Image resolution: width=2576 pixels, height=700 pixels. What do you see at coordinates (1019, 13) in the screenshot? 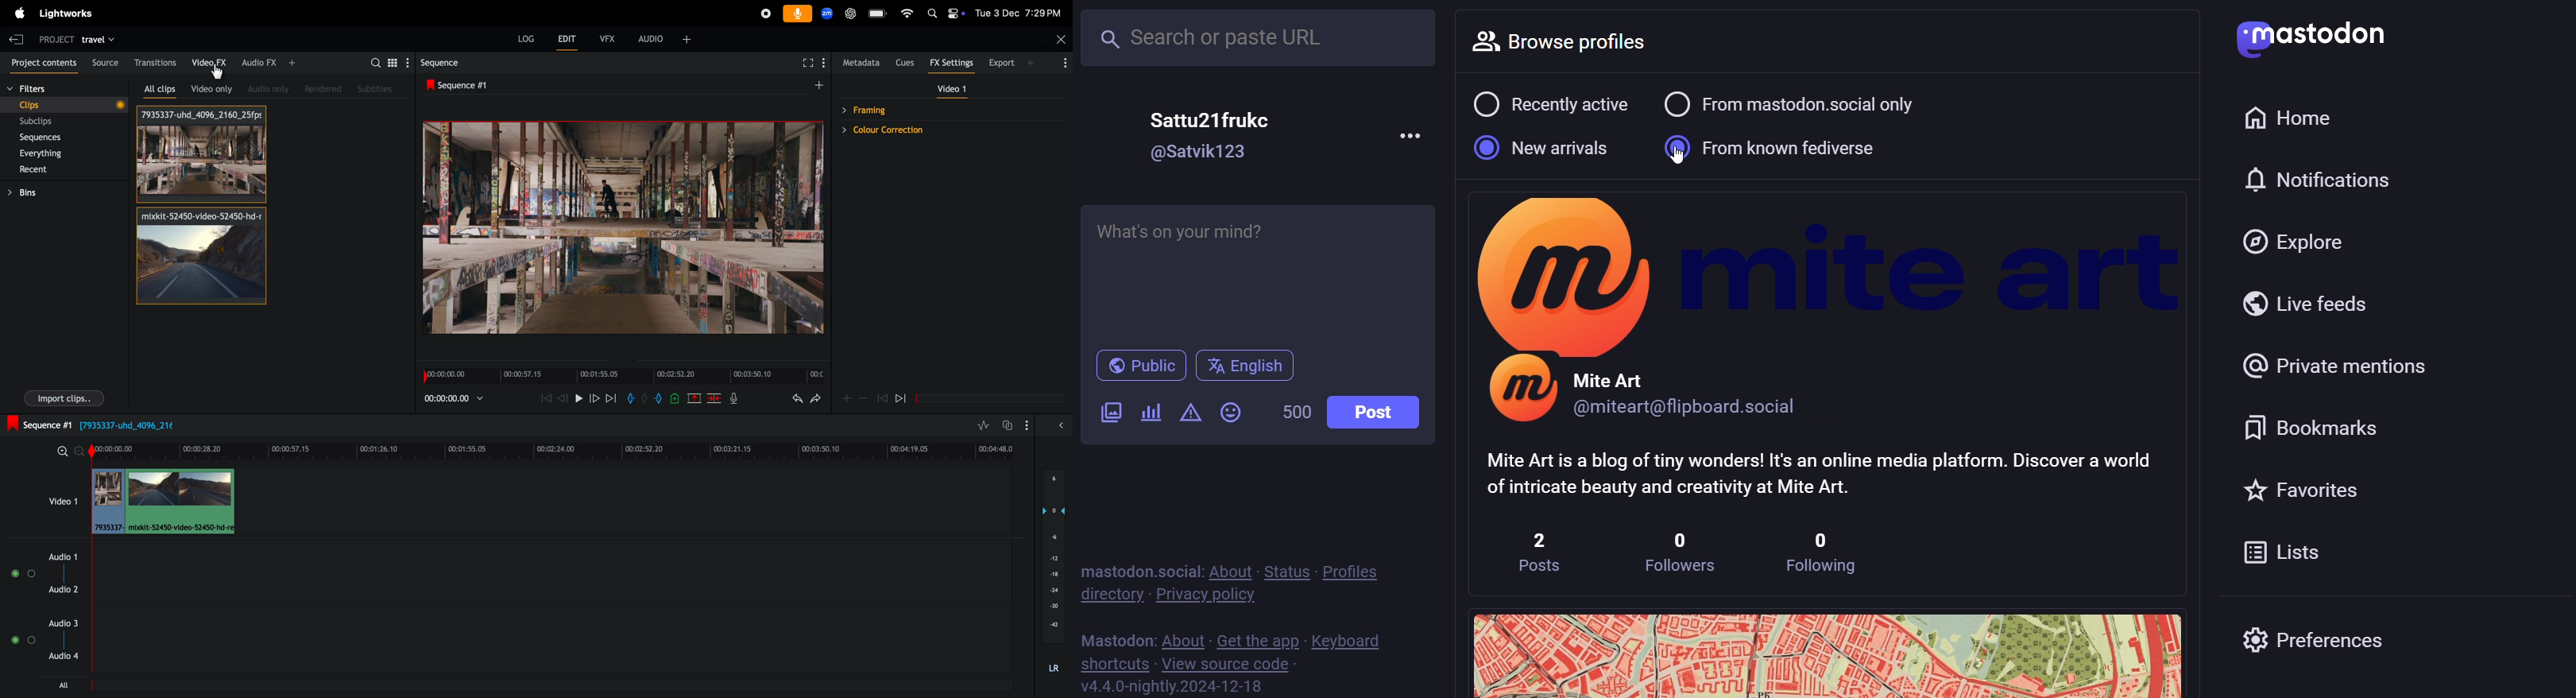
I see `date and time` at bounding box center [1019, 13].